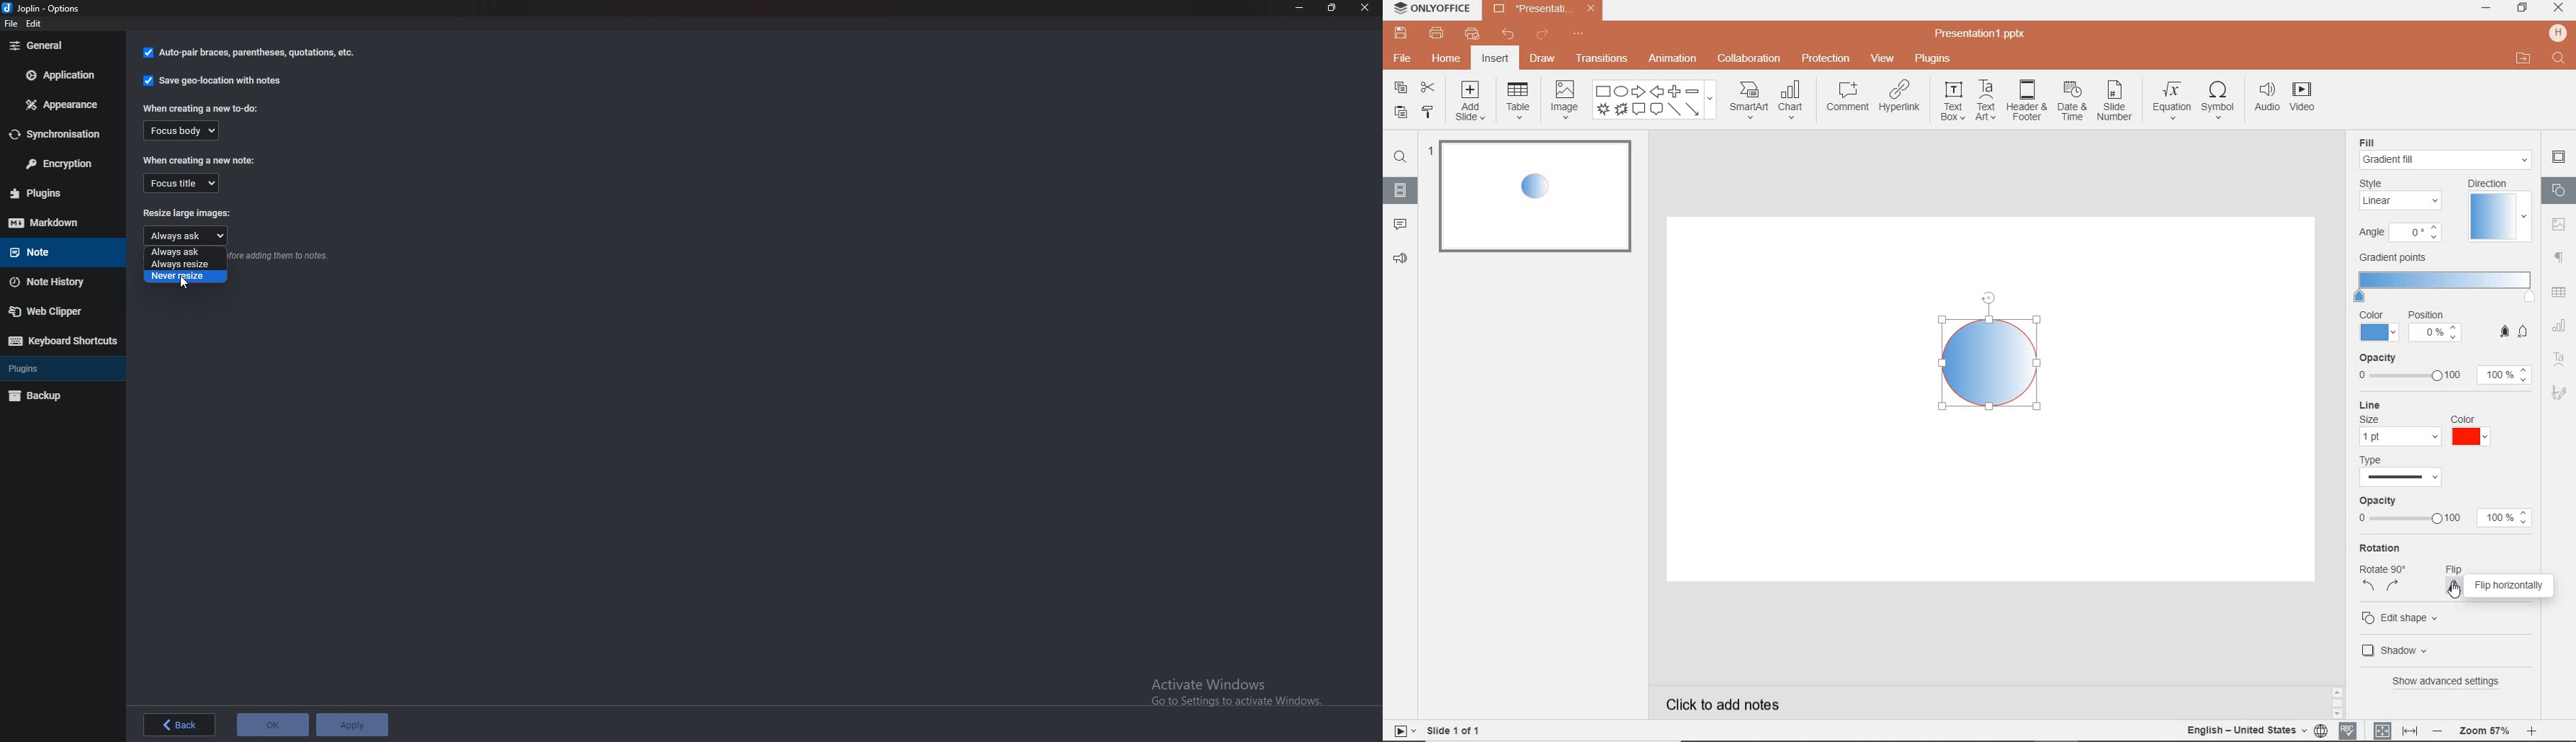  What do you see at coordinates (1475, 33) in the screenshot?
I see `quick print` at bounding box center [1475, 33].